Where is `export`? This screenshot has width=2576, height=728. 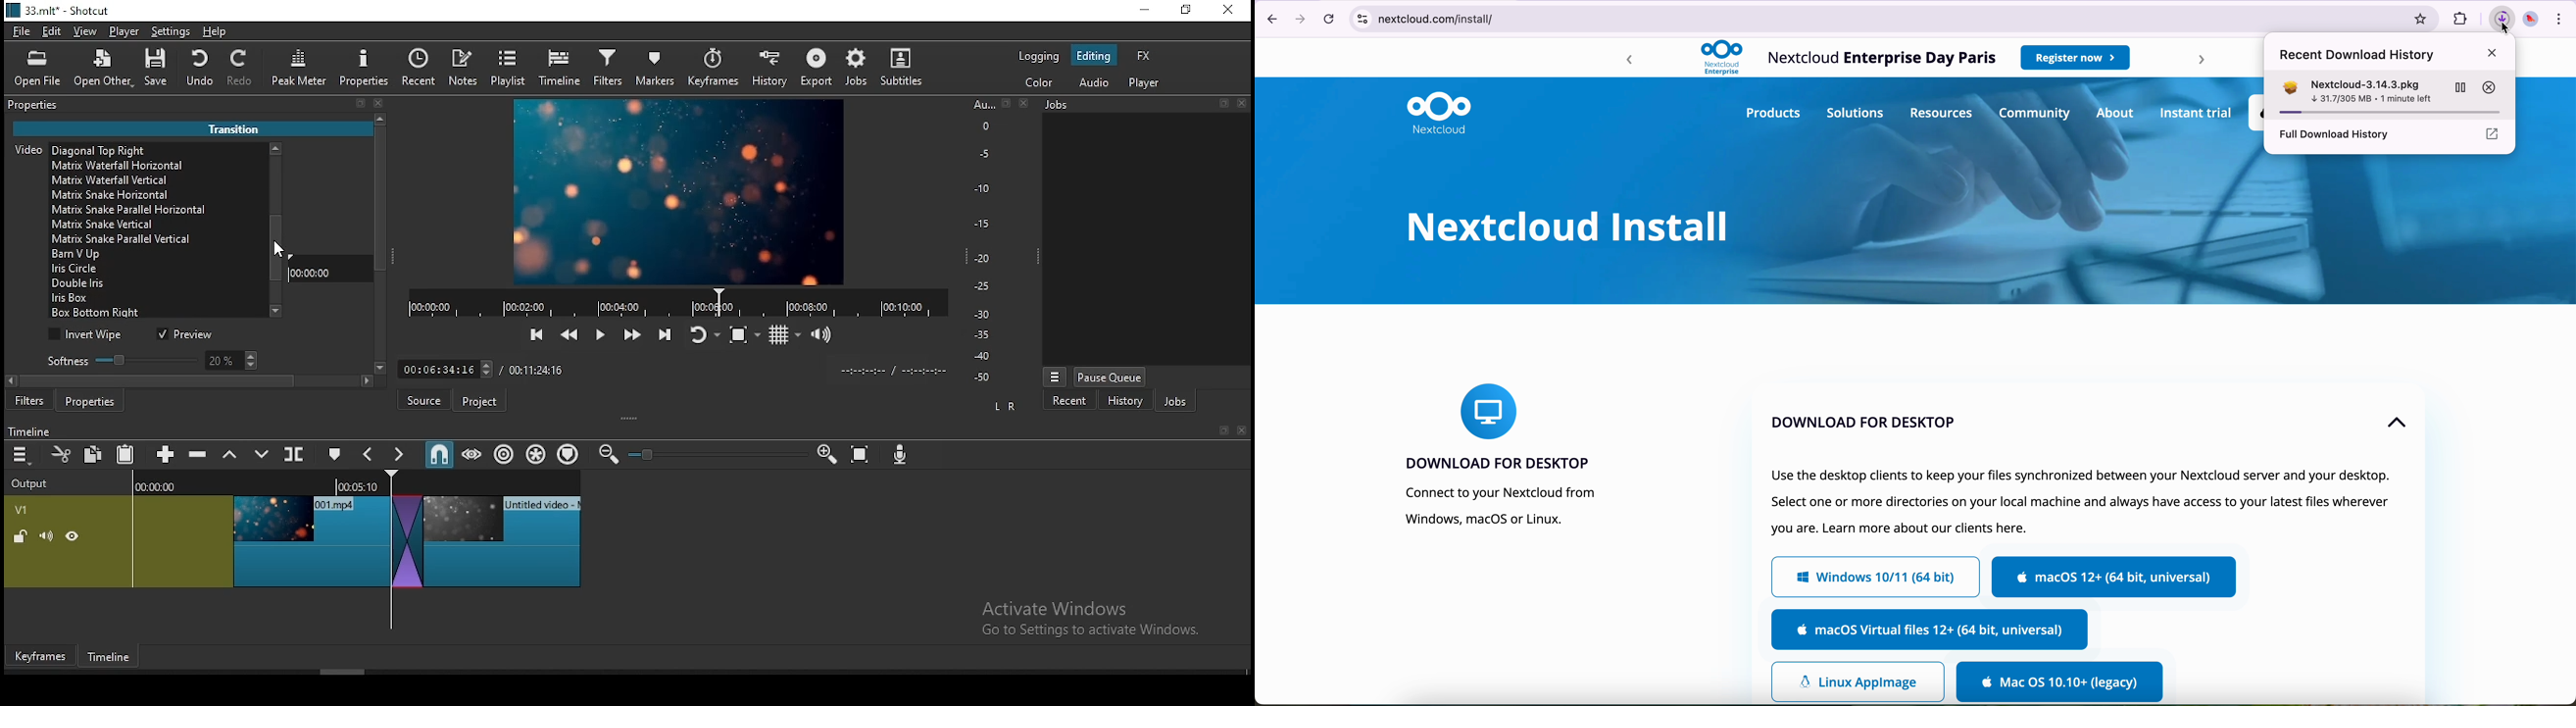
export is located at coordinates (818, 67).